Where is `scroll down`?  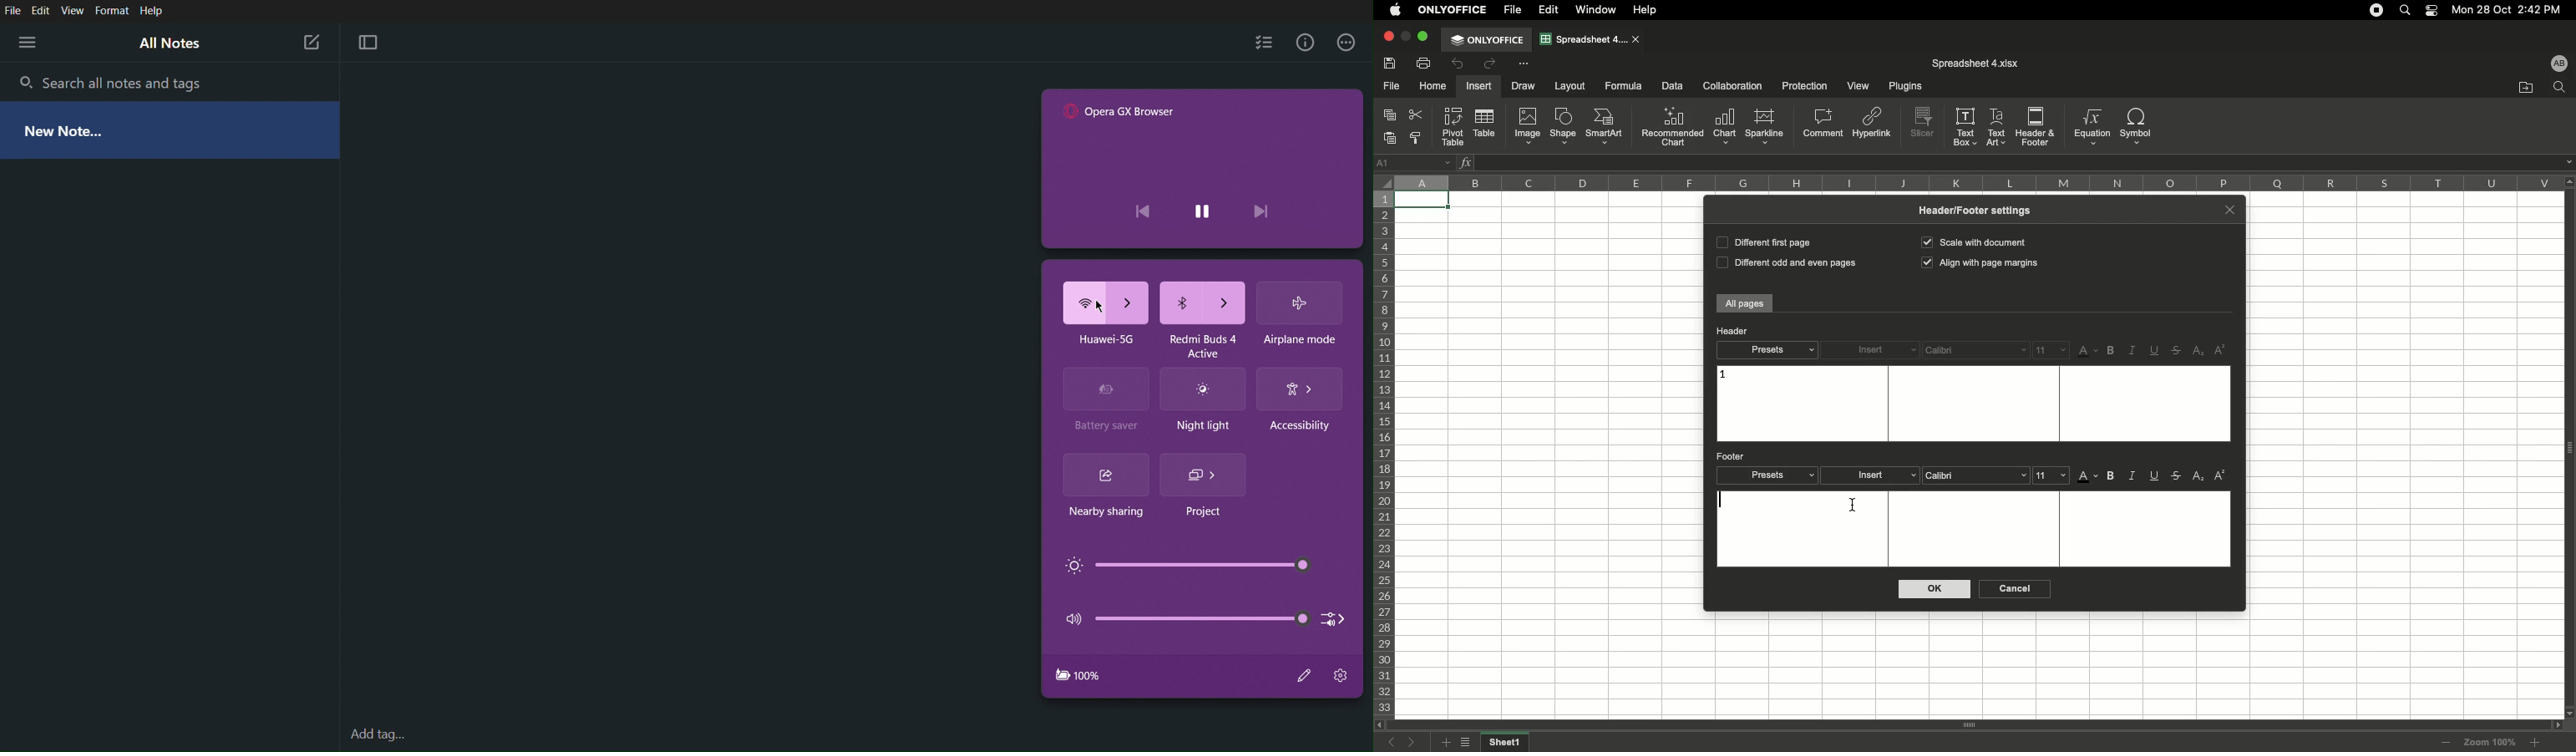 scroll down is located at coordinates (2568, 712).